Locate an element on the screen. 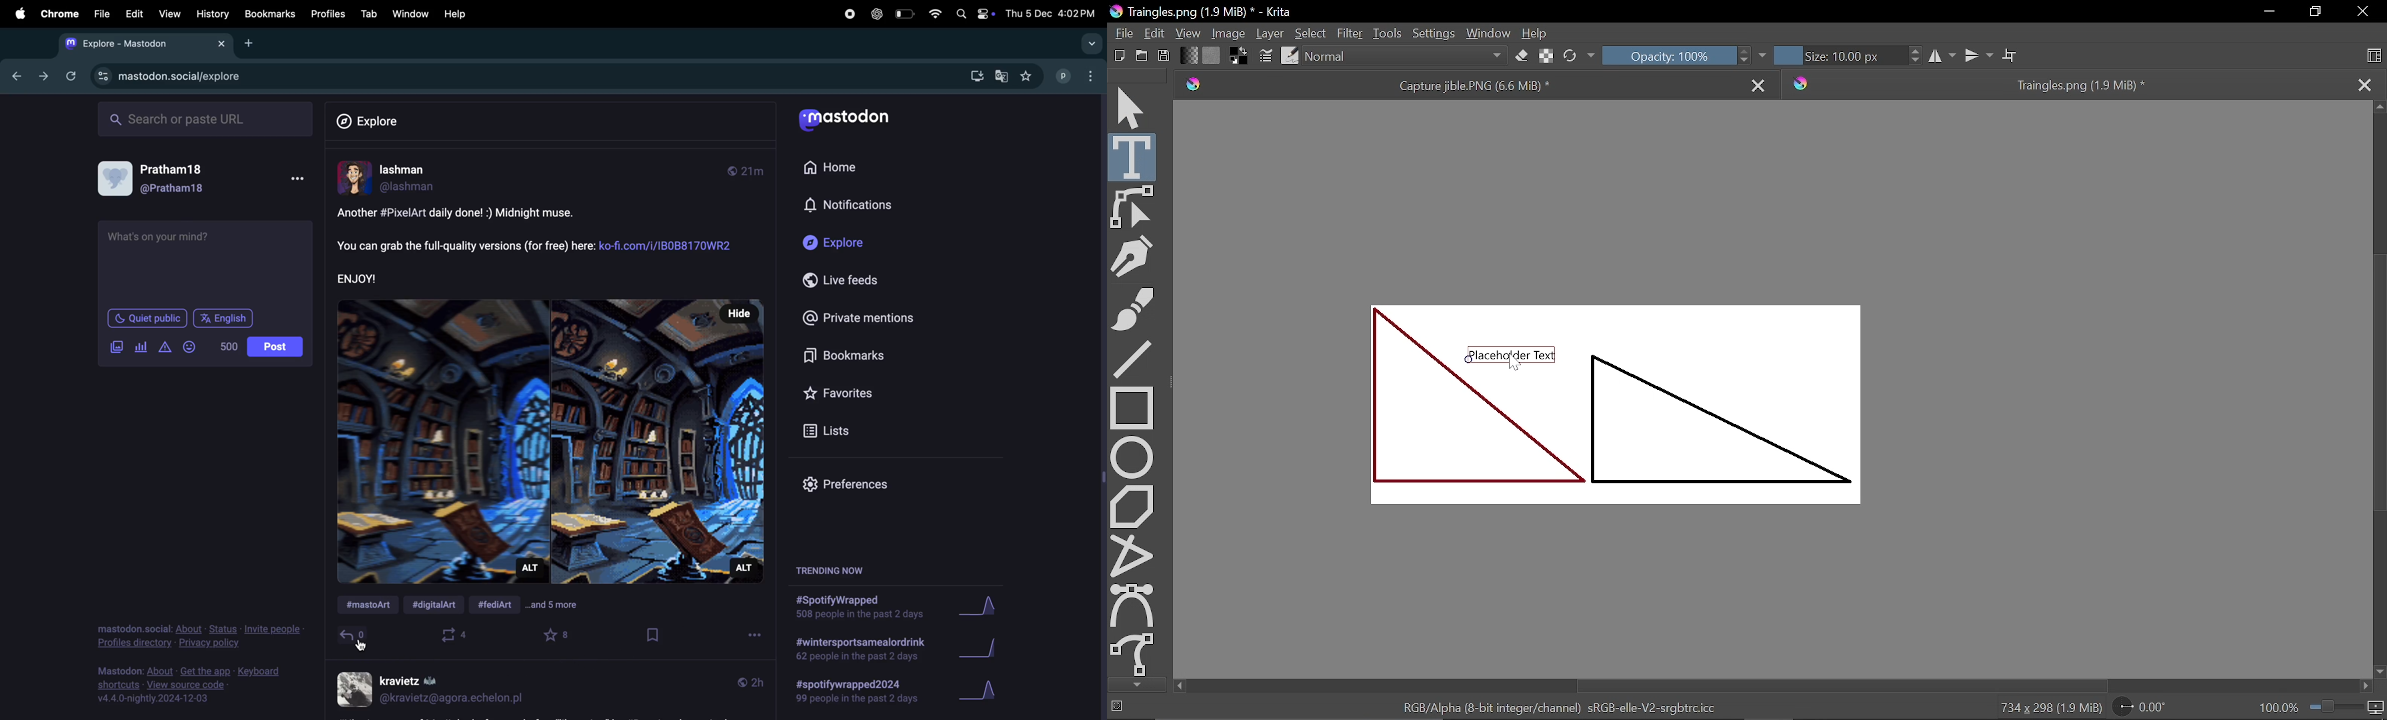 This screenshot has width=2408, height=728. 100.0% is located at coordinates (2322, 707).